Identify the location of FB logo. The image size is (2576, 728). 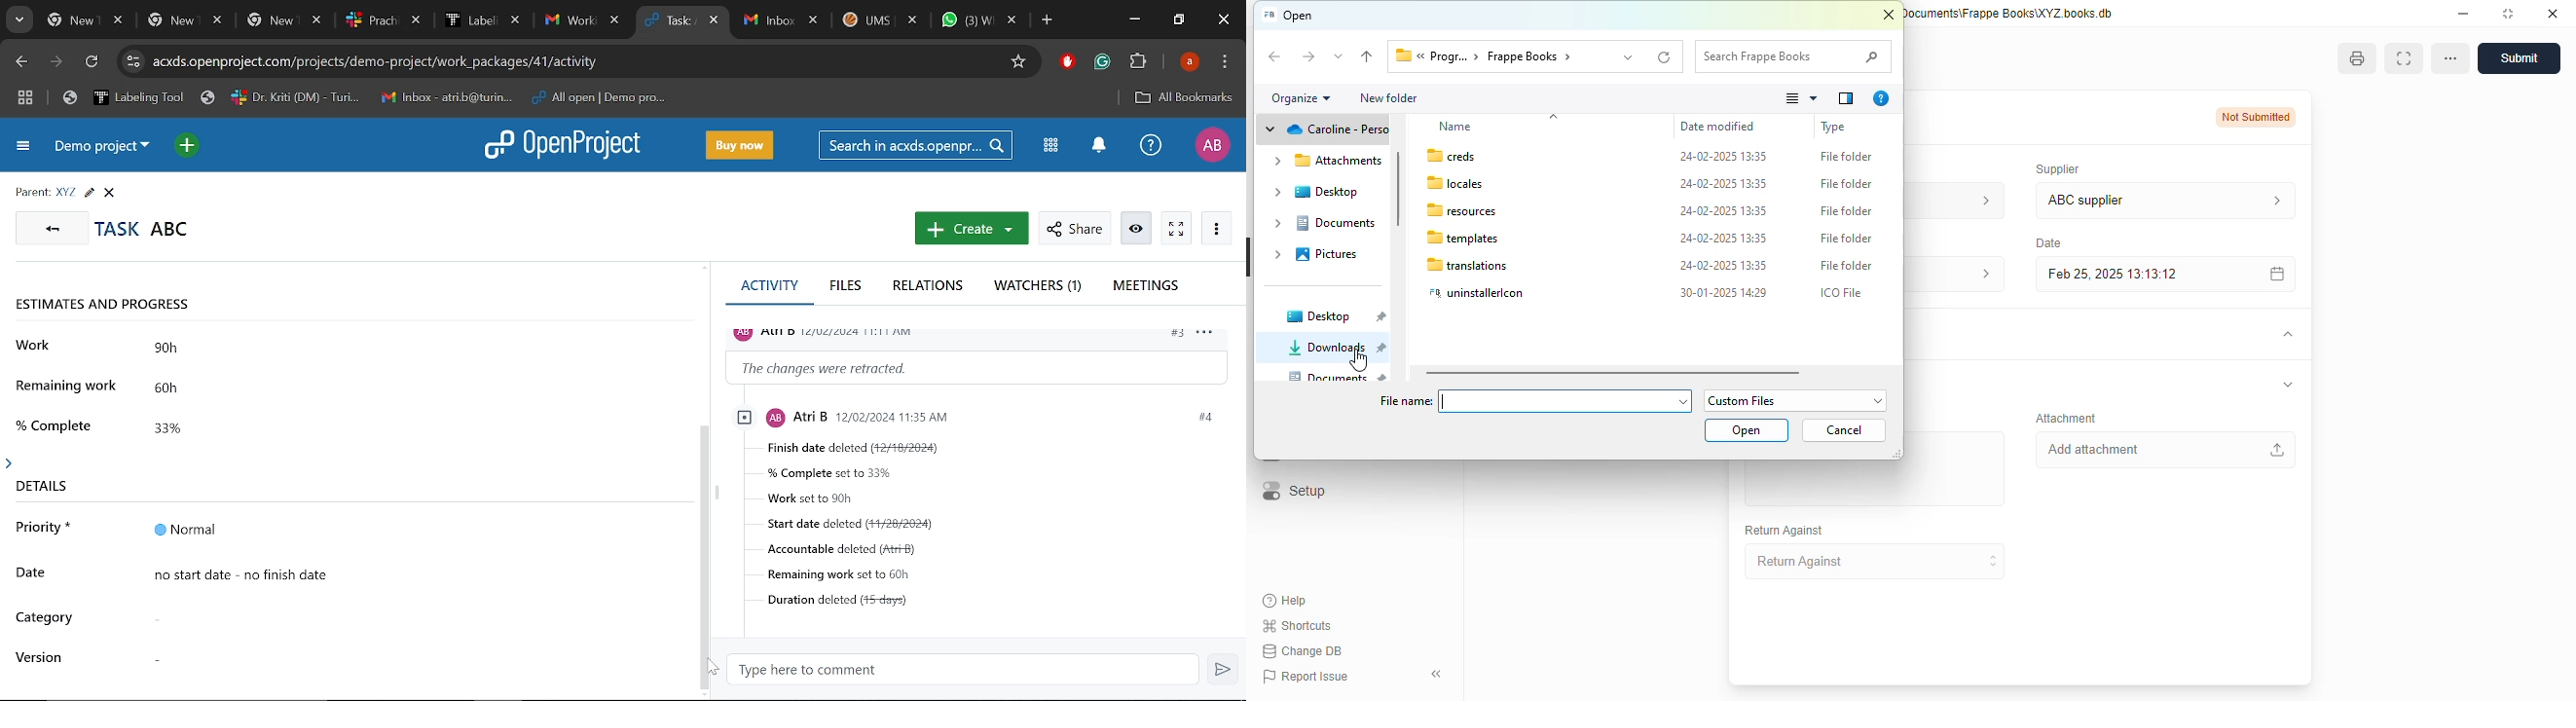
(1268, 15).